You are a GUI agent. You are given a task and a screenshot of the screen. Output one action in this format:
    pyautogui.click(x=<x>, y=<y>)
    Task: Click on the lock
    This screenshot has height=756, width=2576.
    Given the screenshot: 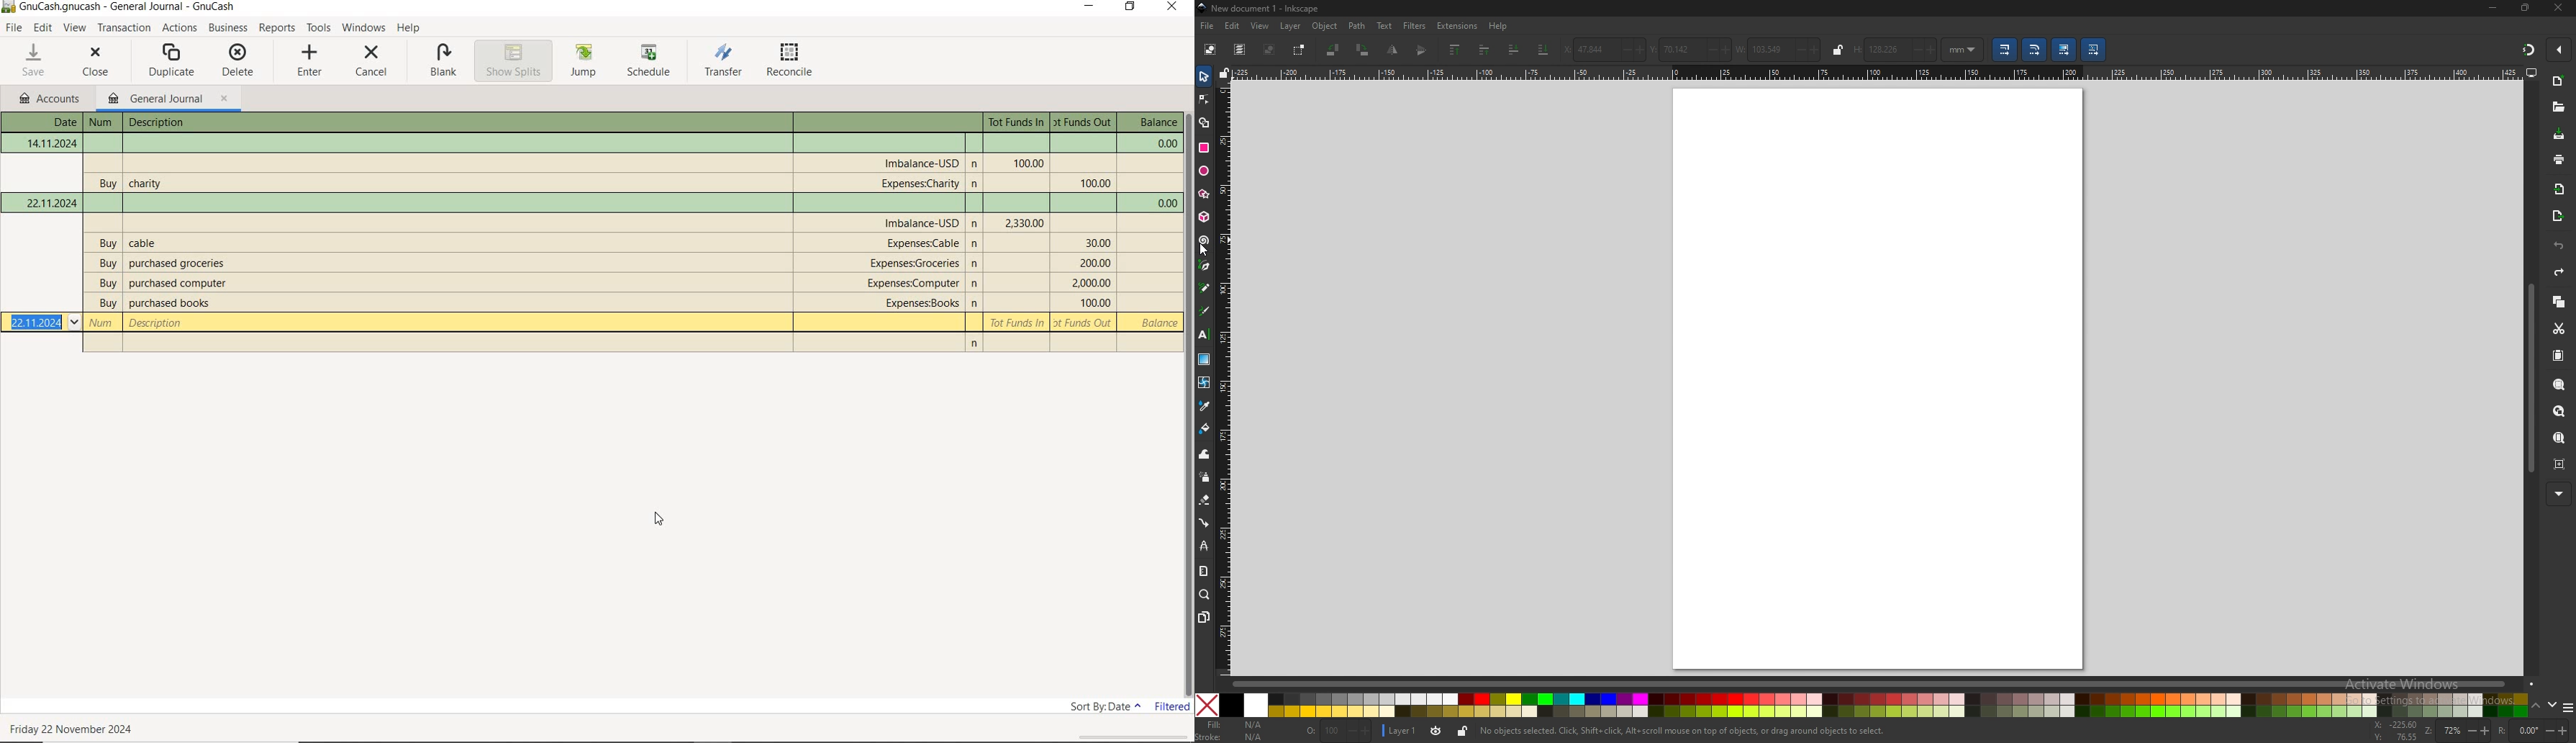 What is the action you would take?
    pyautogui.click(x=1837, y=50)
    